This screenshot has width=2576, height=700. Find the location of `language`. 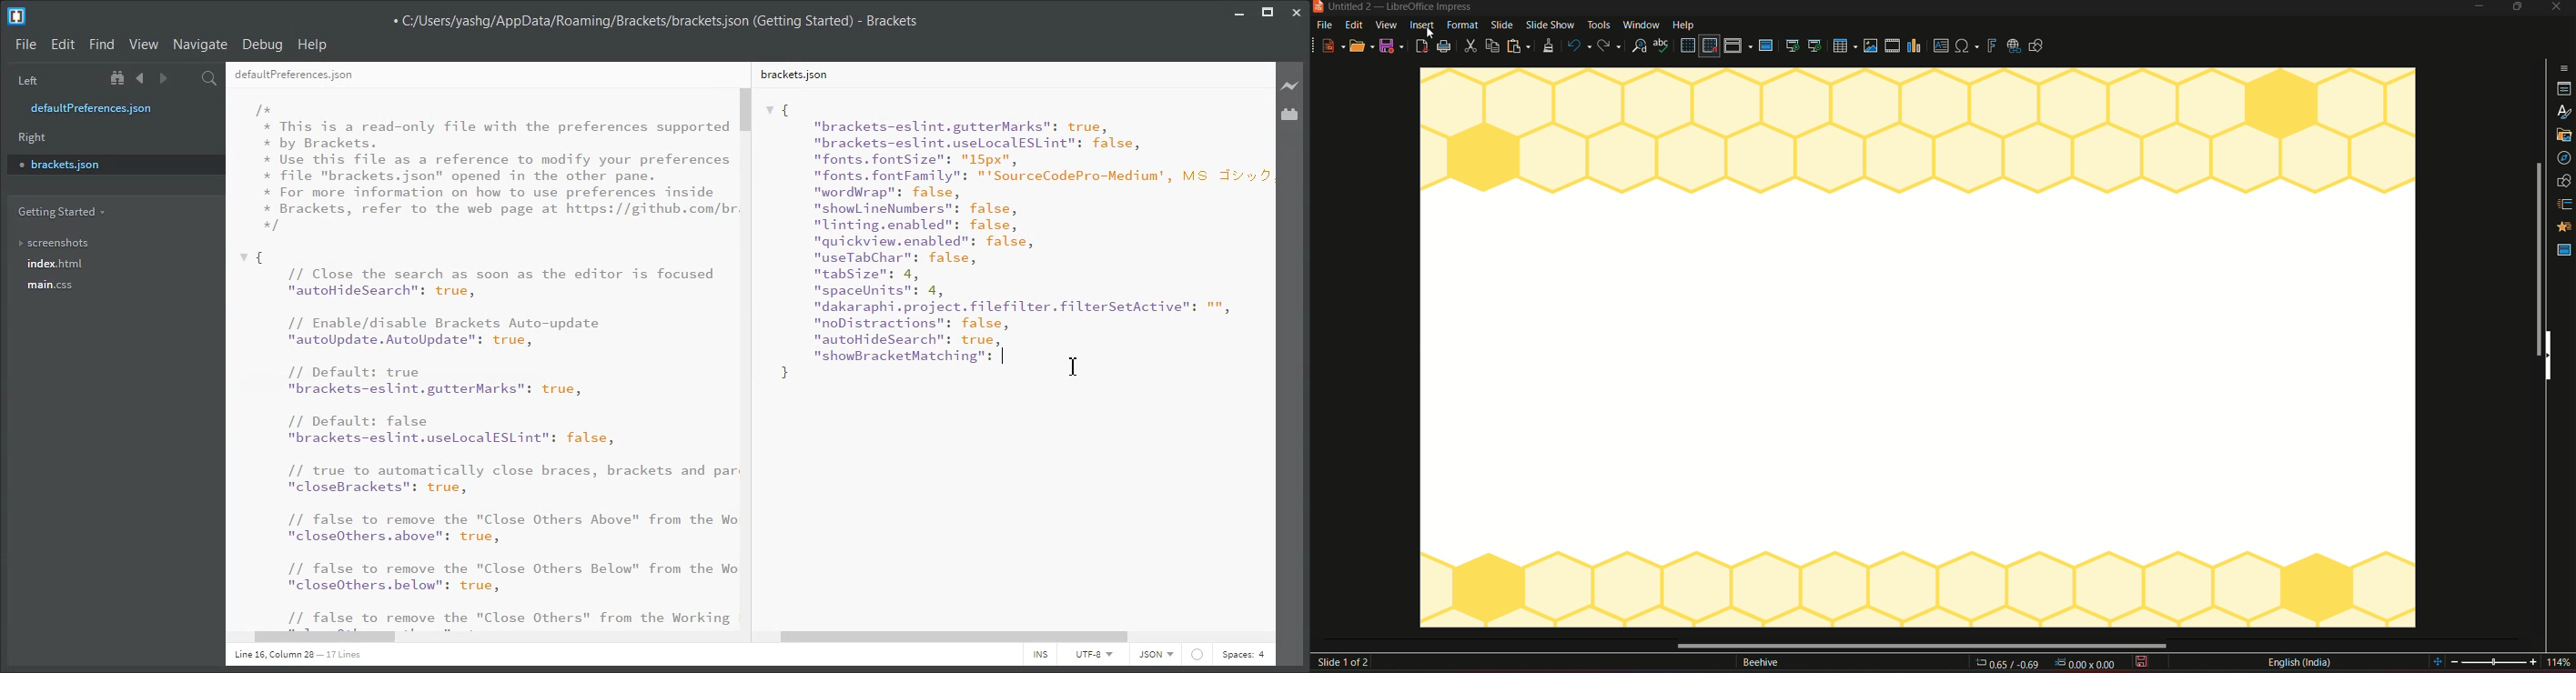

language is located at coordinates (2299, 662).